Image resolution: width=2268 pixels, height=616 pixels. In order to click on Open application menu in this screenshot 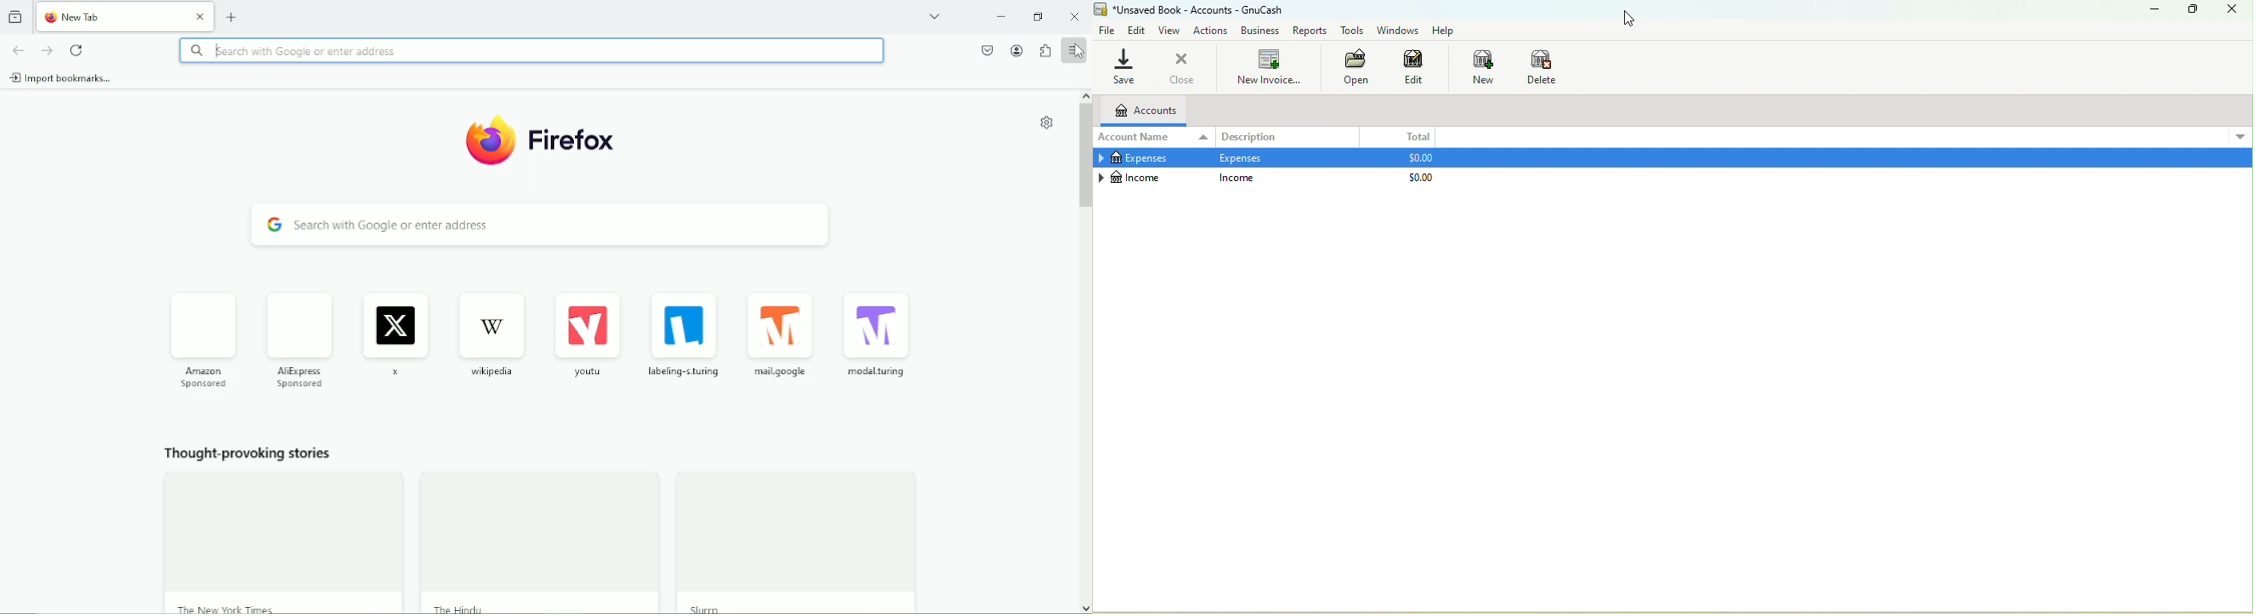, I will do `click(1076, 51)`.